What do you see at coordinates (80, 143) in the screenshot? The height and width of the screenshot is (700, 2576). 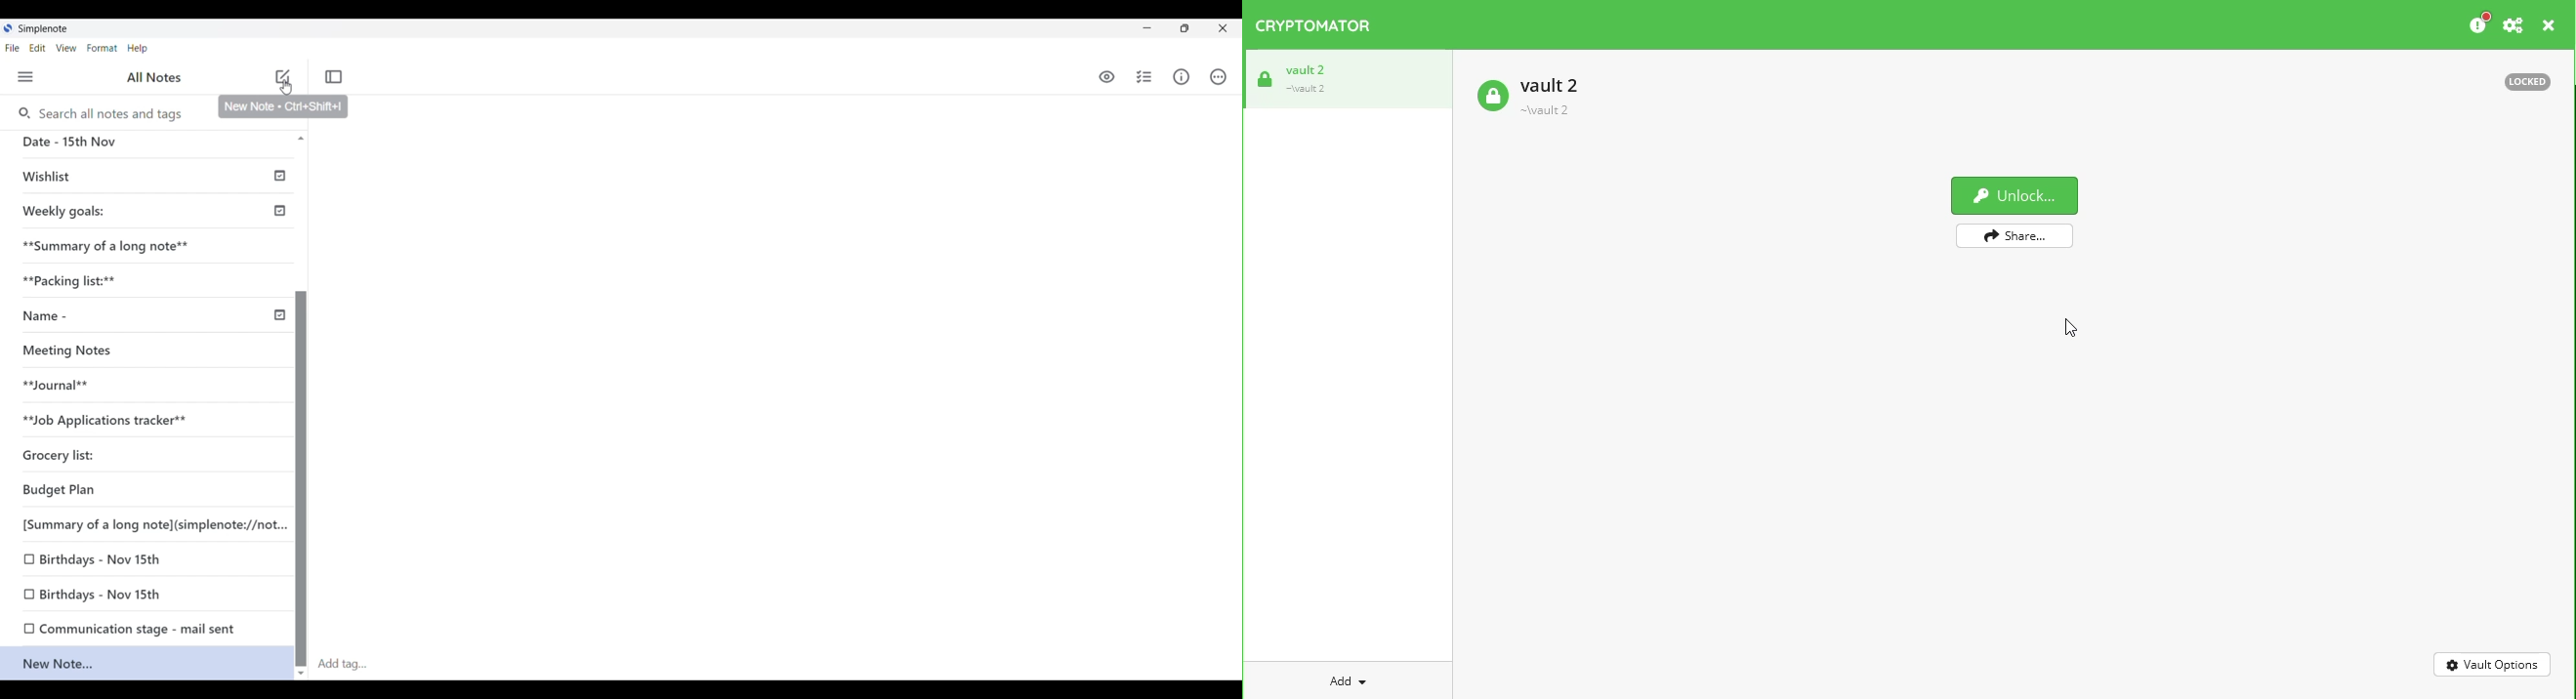 I see `Date - 15th Nov` at bounding box center [80, 143].